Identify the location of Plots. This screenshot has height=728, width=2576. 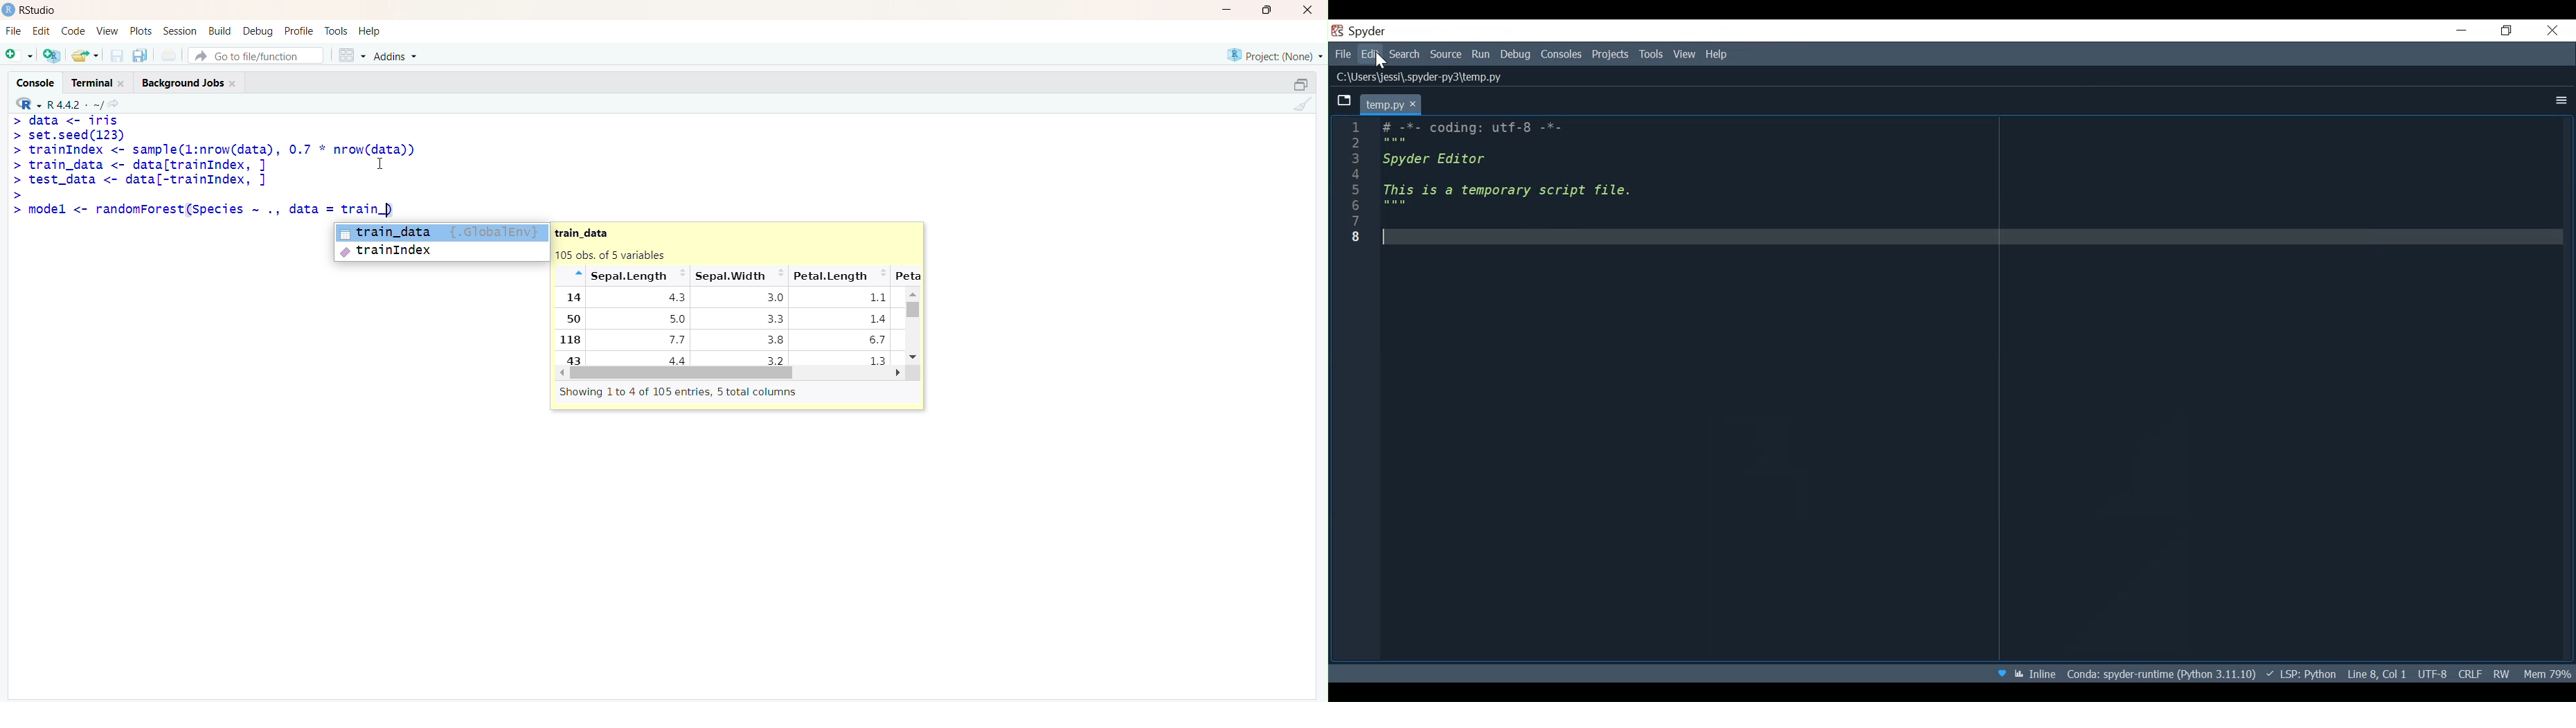
(141, 30).